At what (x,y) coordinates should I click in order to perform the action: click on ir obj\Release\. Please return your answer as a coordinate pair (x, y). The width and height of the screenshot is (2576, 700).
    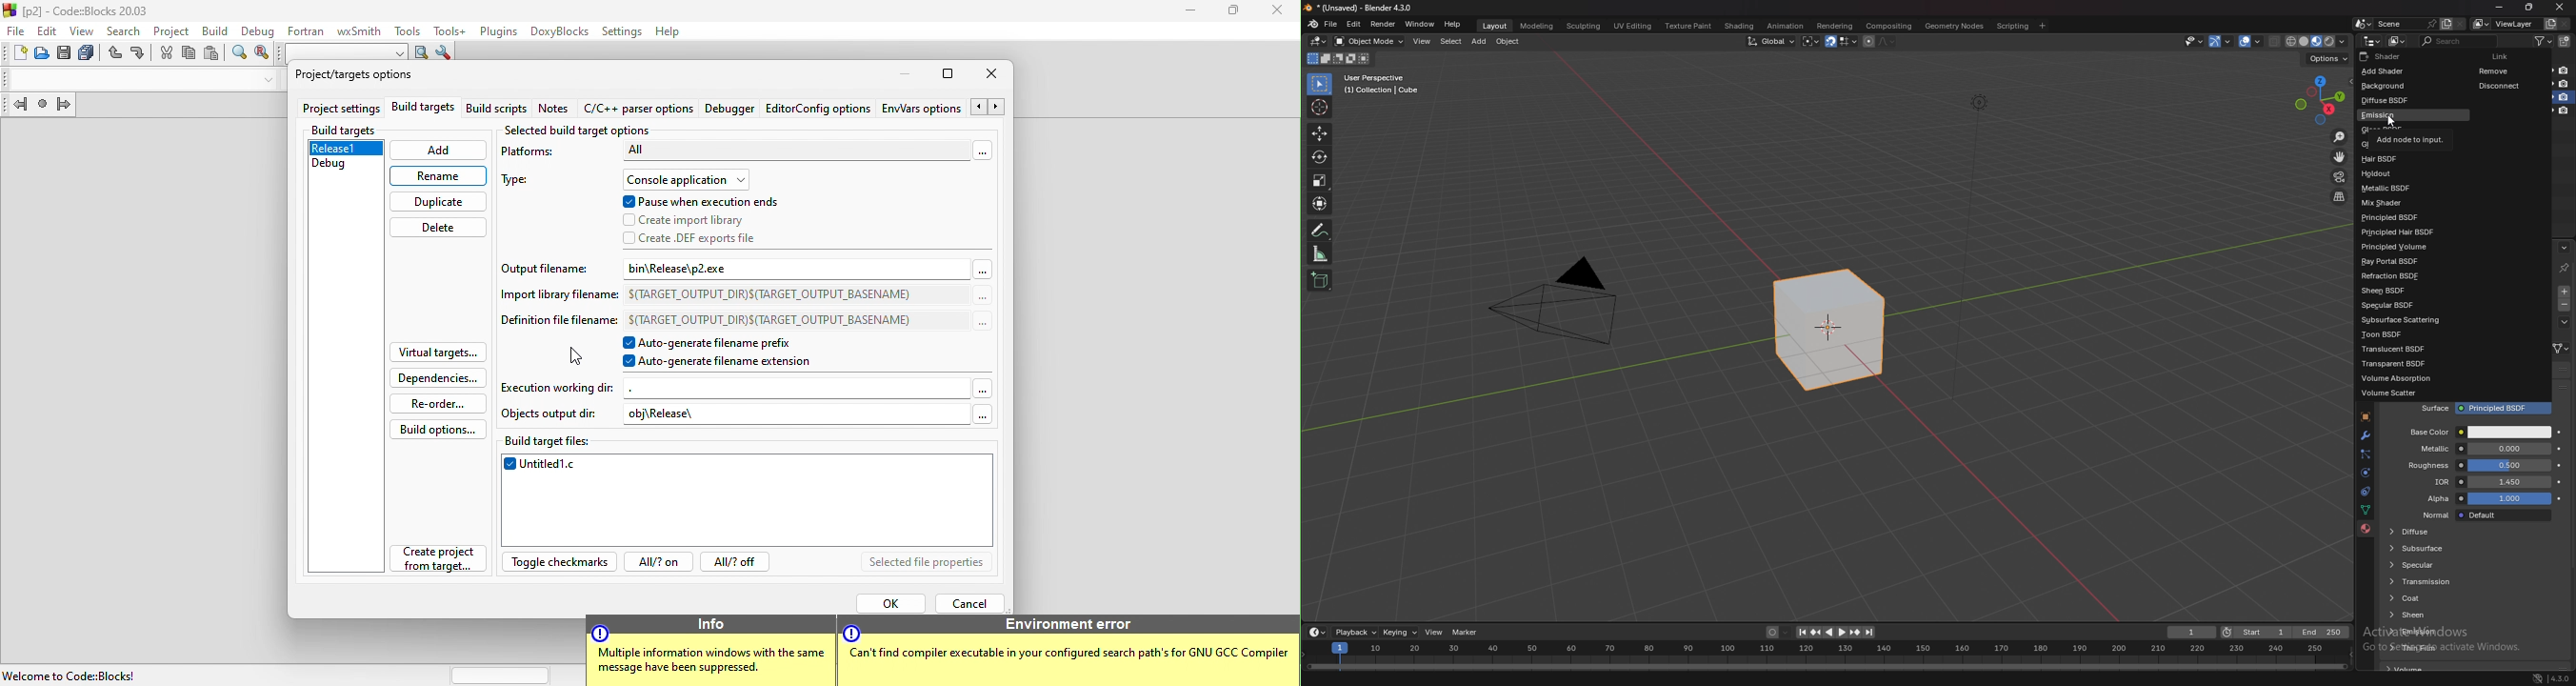
    Looking at the image, I should click on (689, 414).